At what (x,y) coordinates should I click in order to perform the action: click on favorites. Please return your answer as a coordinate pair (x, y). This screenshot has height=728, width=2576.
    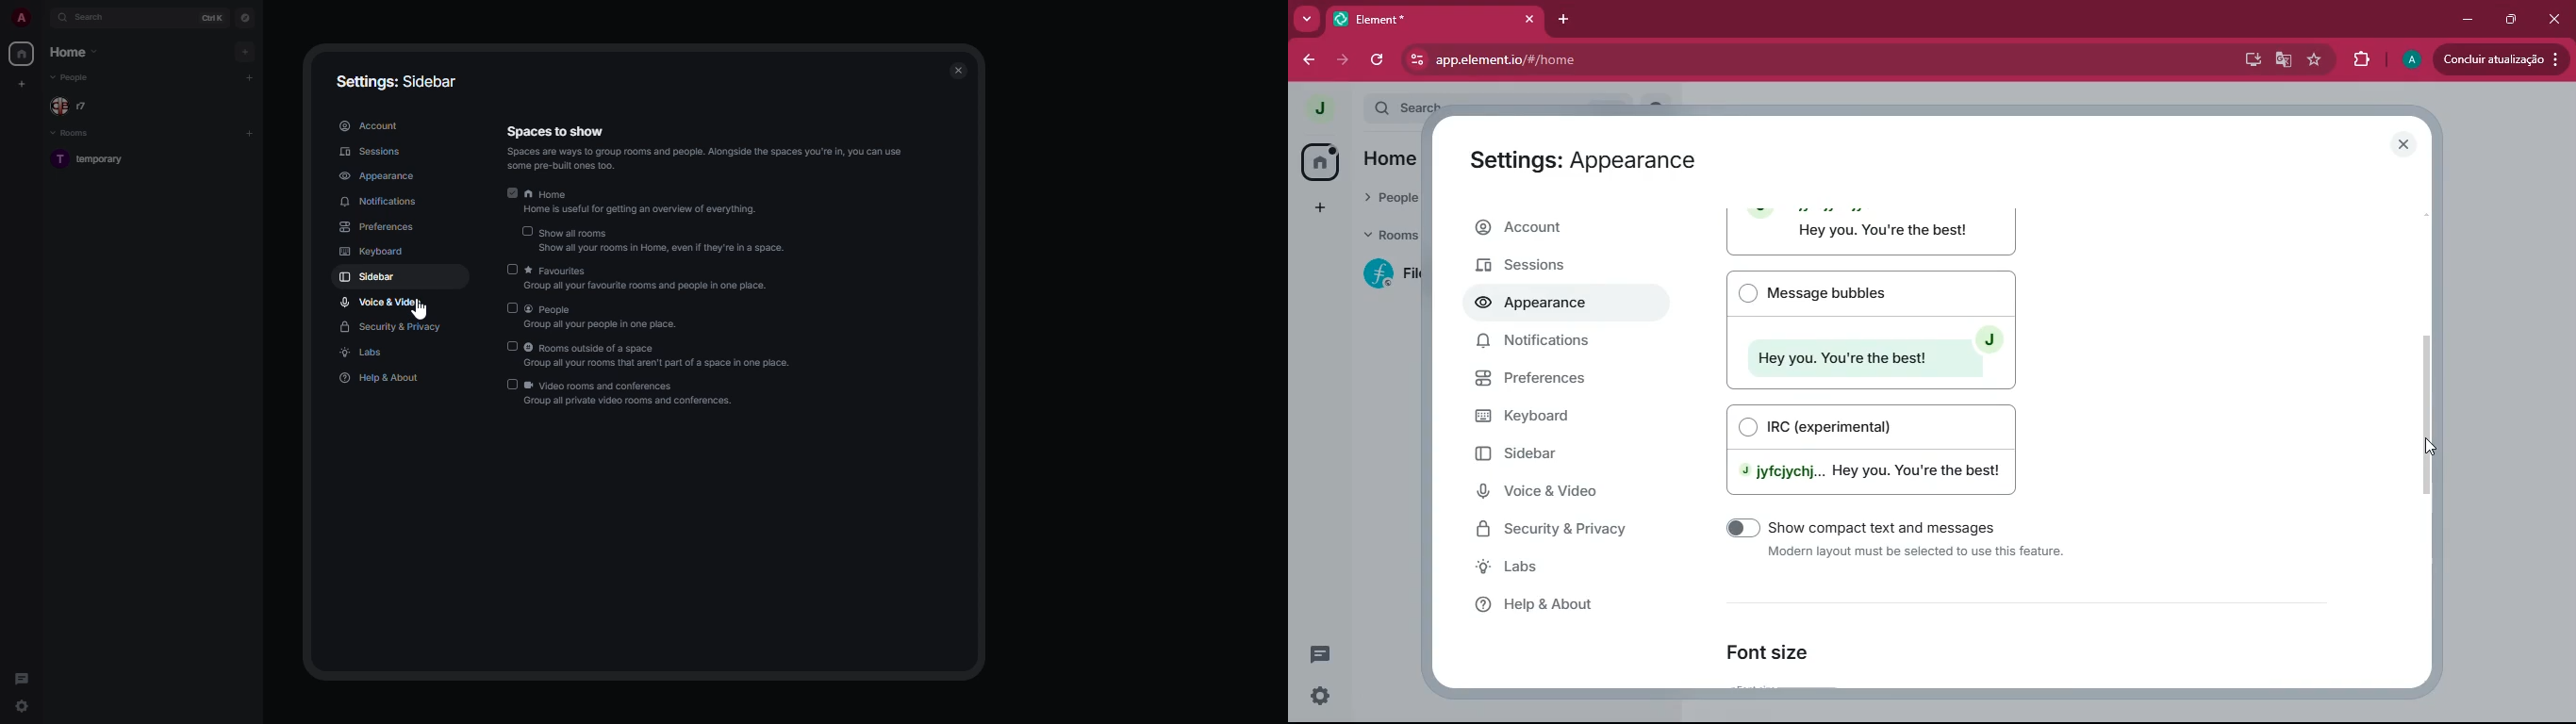
    Looking at the image, I should click on (617, 272).